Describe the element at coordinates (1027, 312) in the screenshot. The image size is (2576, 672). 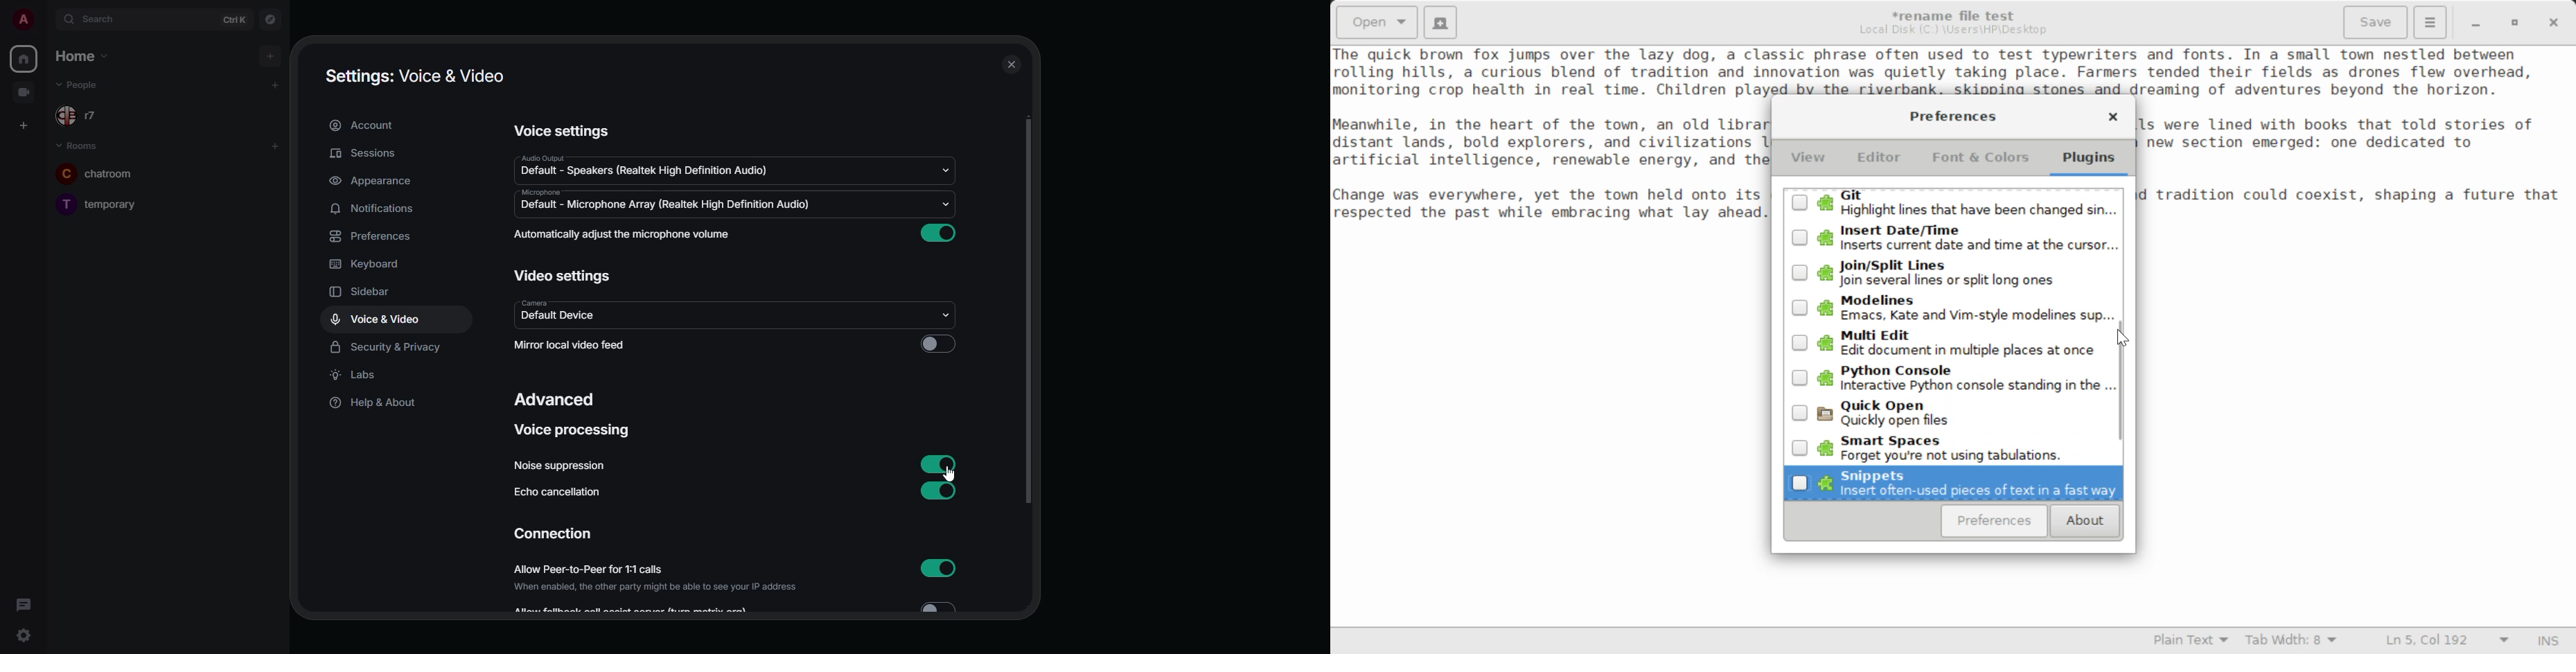
I see `scroll bar` at that location.